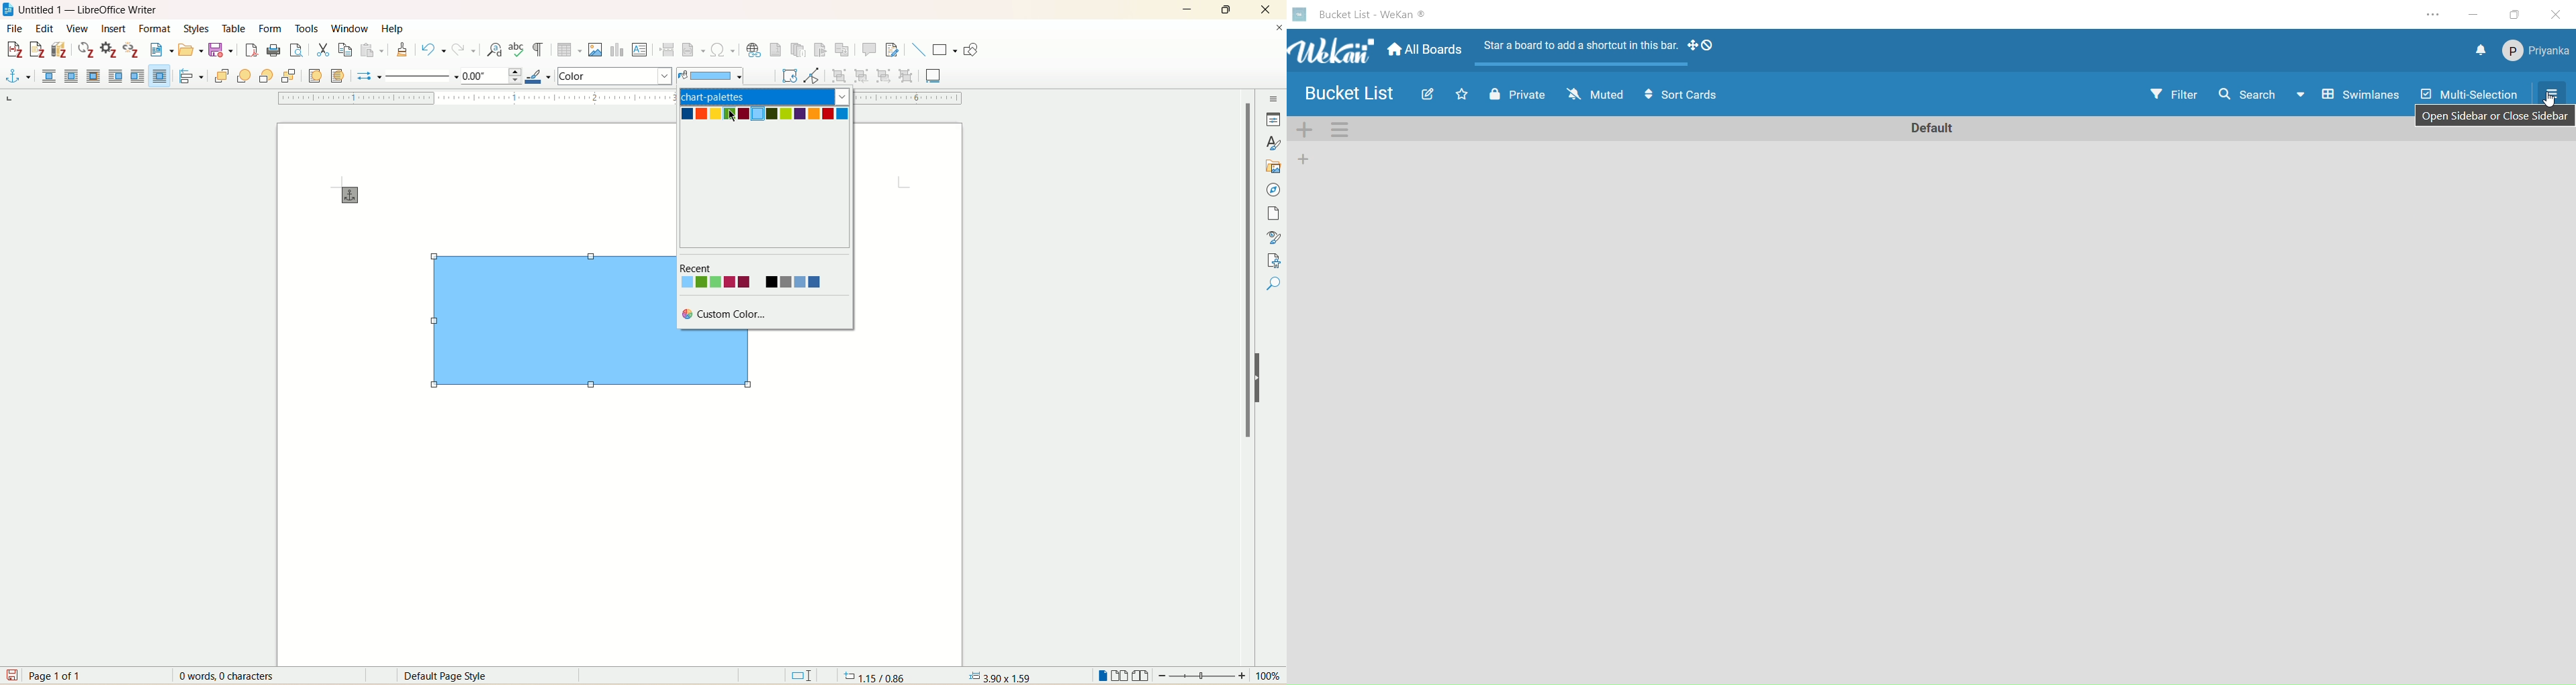 The width and height of the screenshot is (2576, 700). I want to click on add bibliography, so click(60, 50).